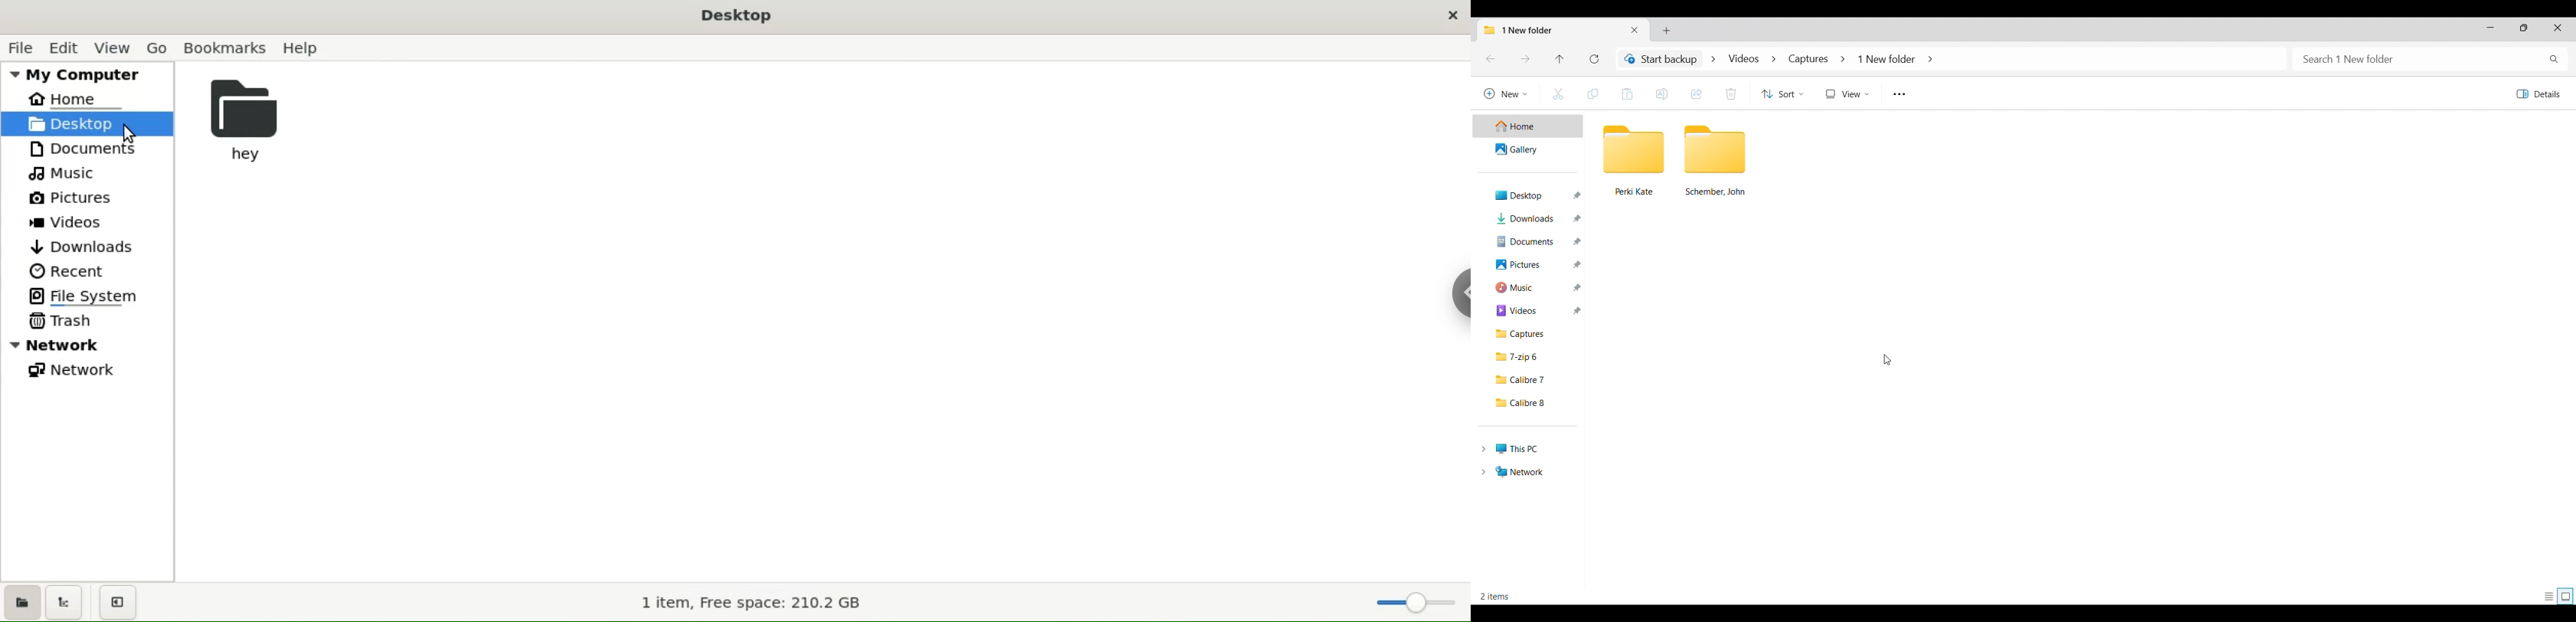 Image resolution: width=2576 pixels, height=644 pixels. What do you see at coordinates (1450, 18) in the screenshot?
I see `close` at bounding box center [1450, 18].